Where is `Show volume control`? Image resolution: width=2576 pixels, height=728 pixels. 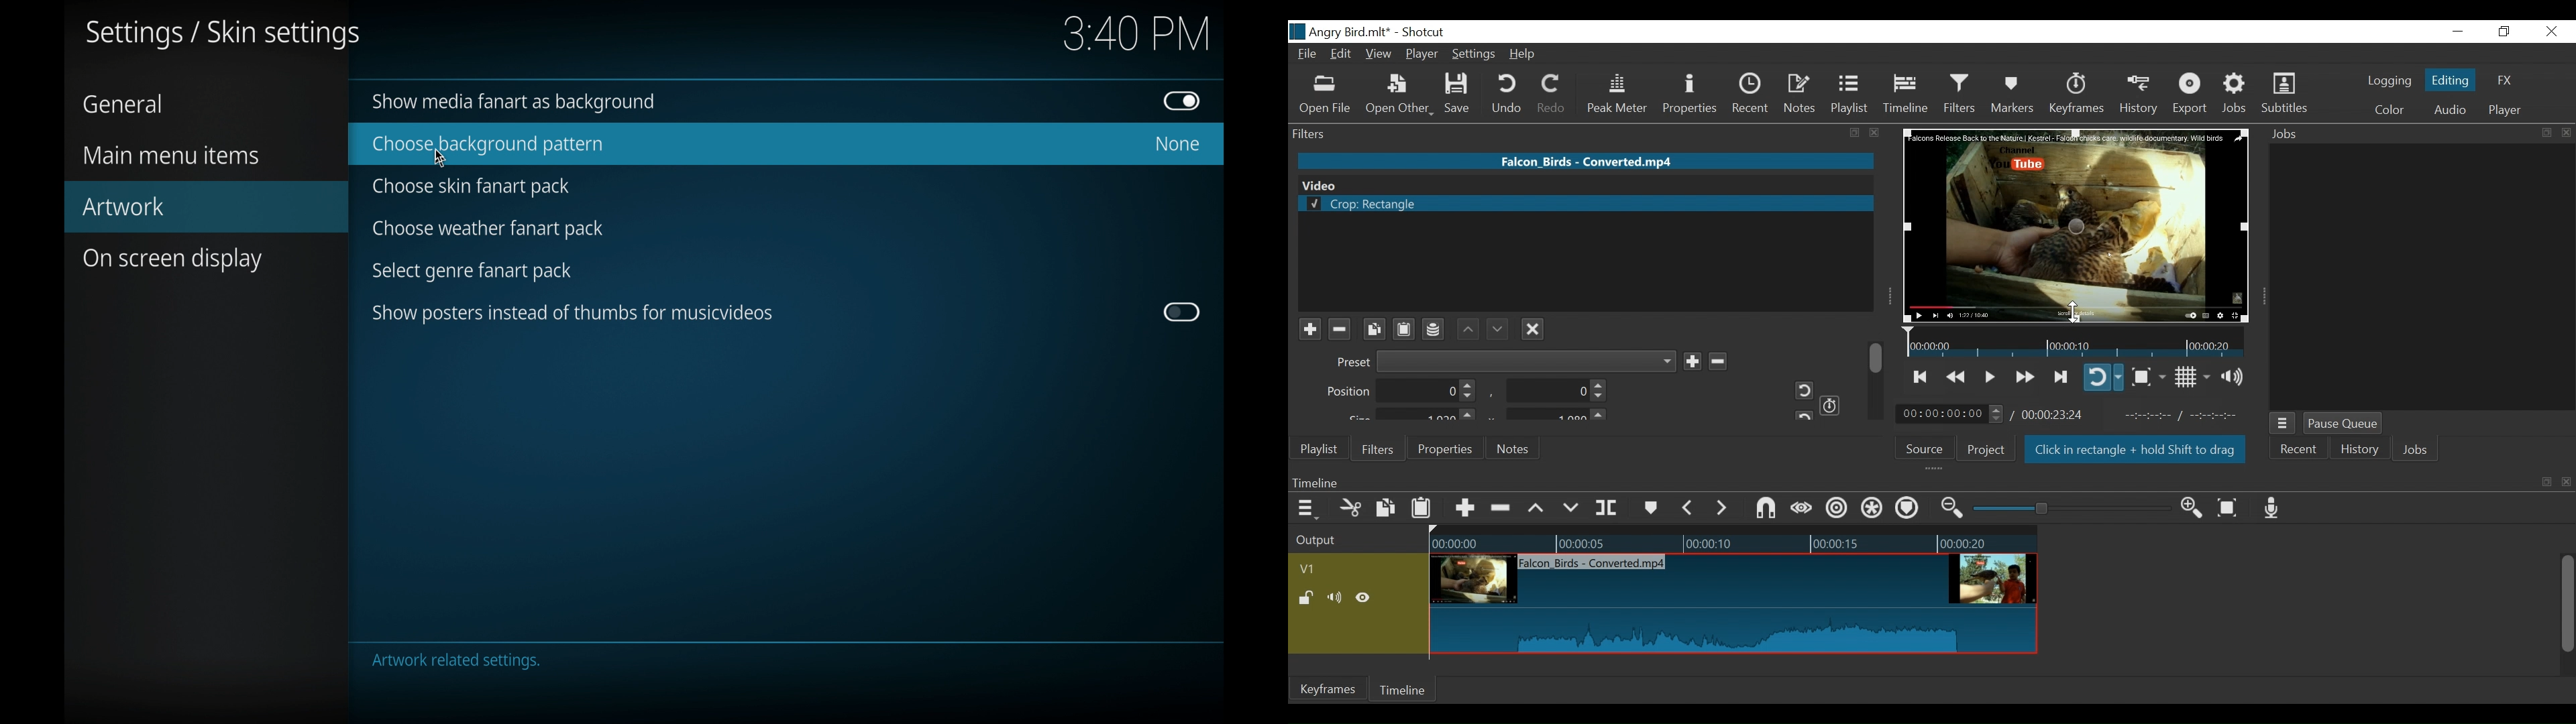 Show volume control is located at coordinates (2237, 377).